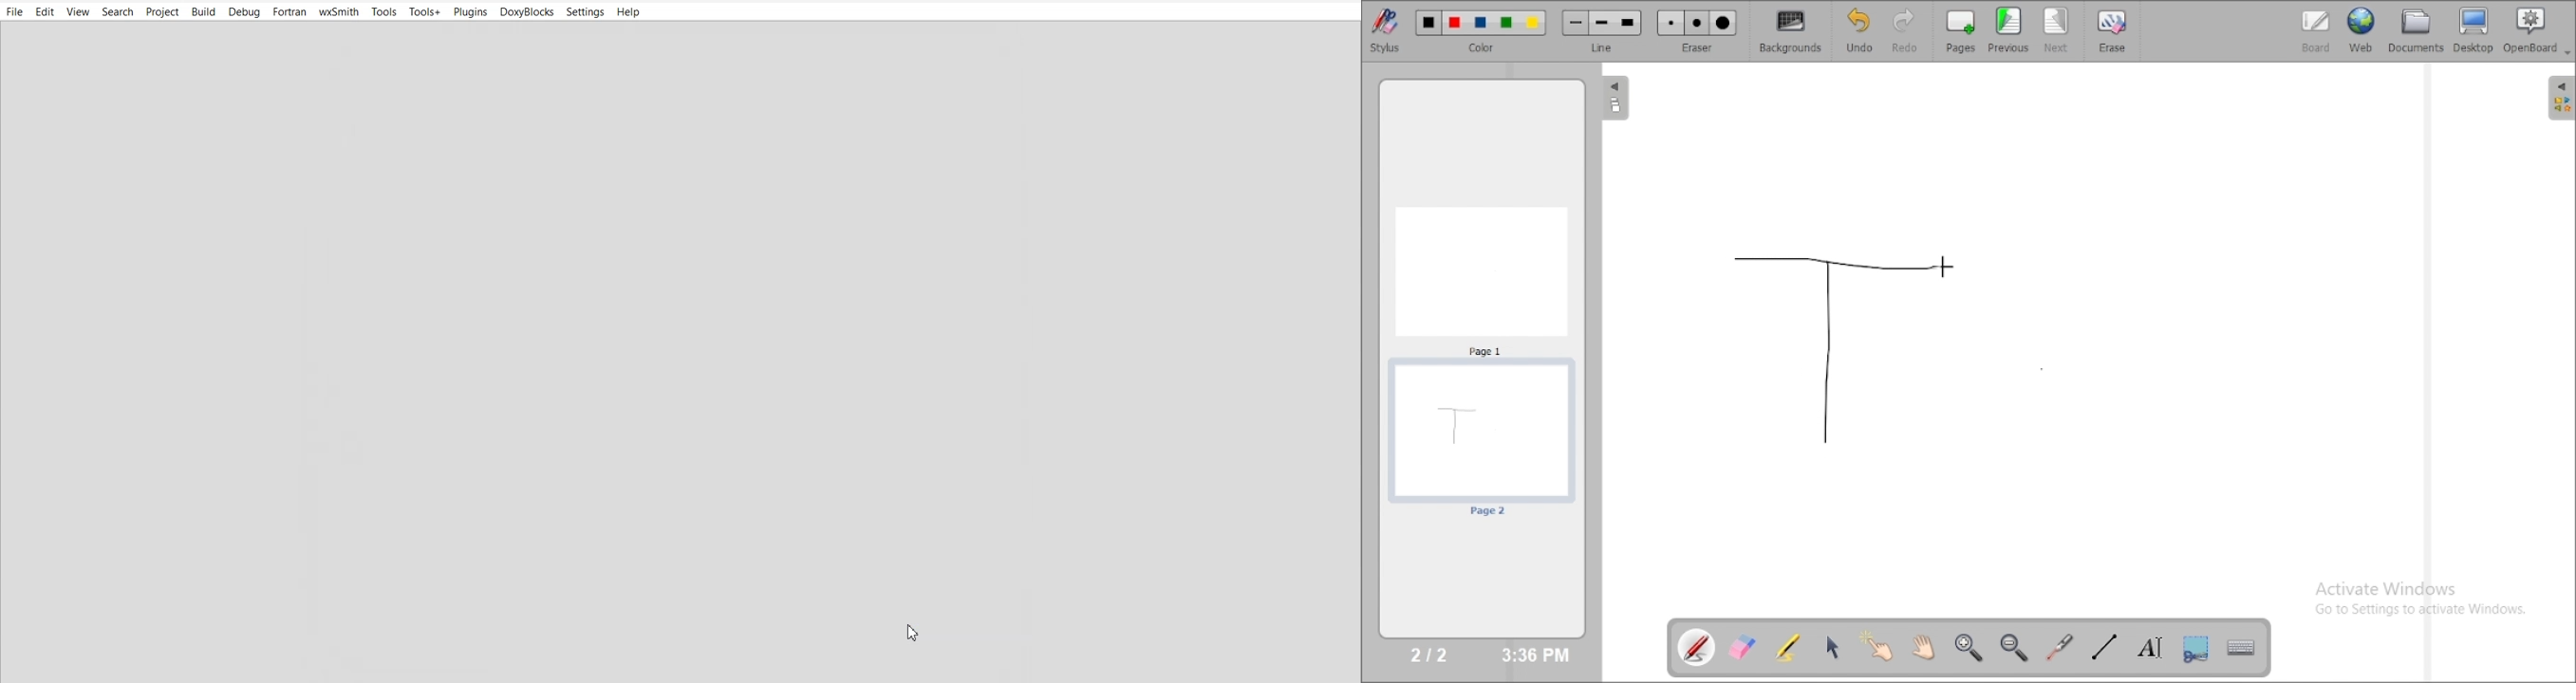 The image size is (2576, 700). Describe the element at coordinates (2415, 29) in the screenshot. I see `documents` at that location.